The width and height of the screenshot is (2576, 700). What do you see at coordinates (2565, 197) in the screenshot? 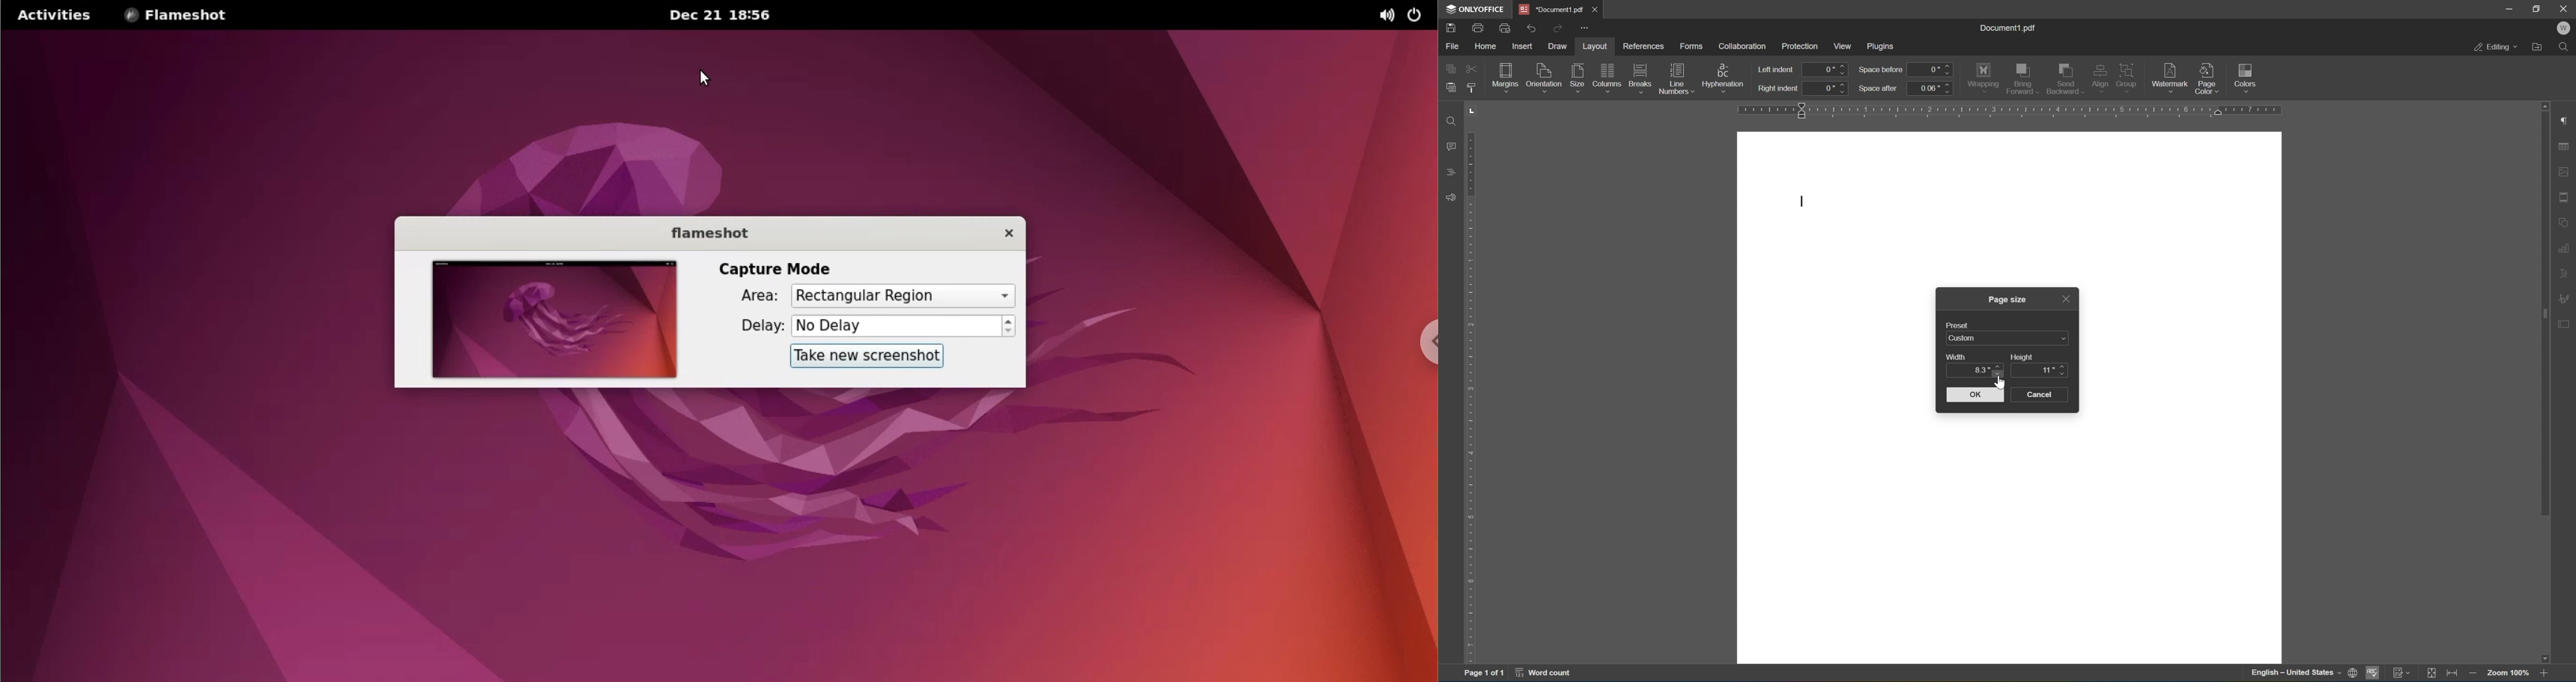
I see `header & footer settings` at bounding box center [2565, 197].